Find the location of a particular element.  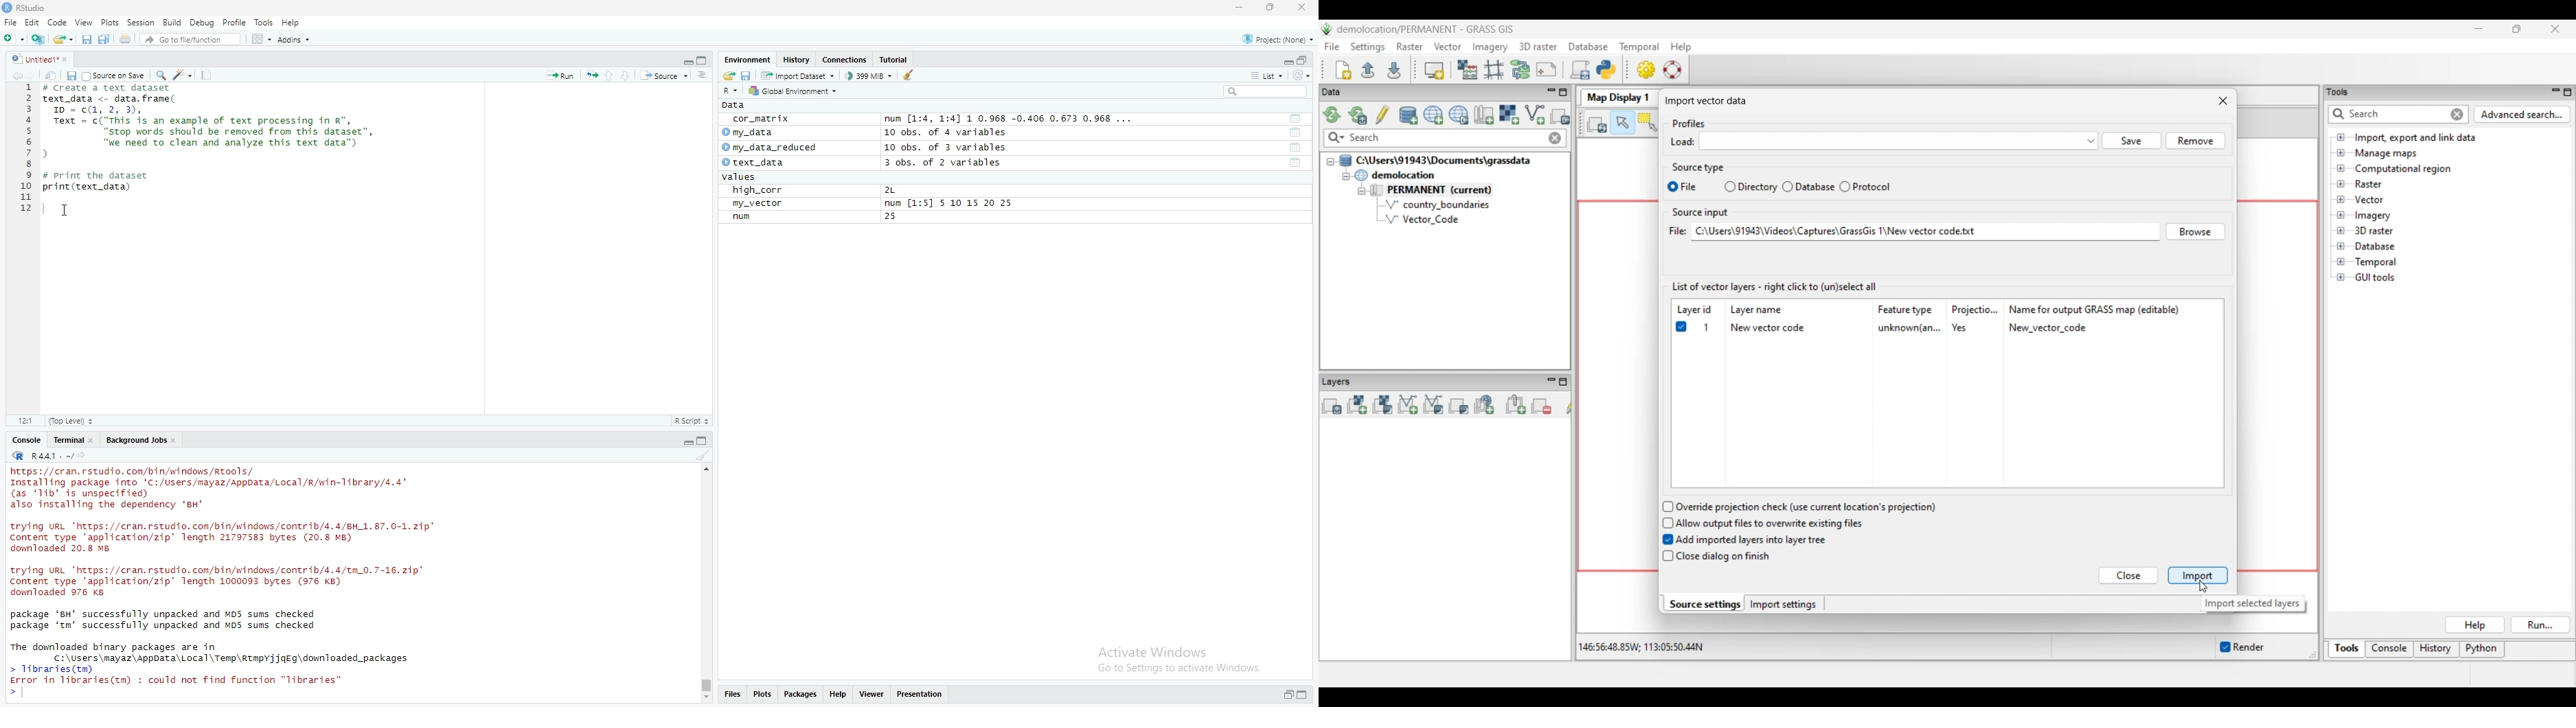

12:1 is located at coordinates (26, 421).